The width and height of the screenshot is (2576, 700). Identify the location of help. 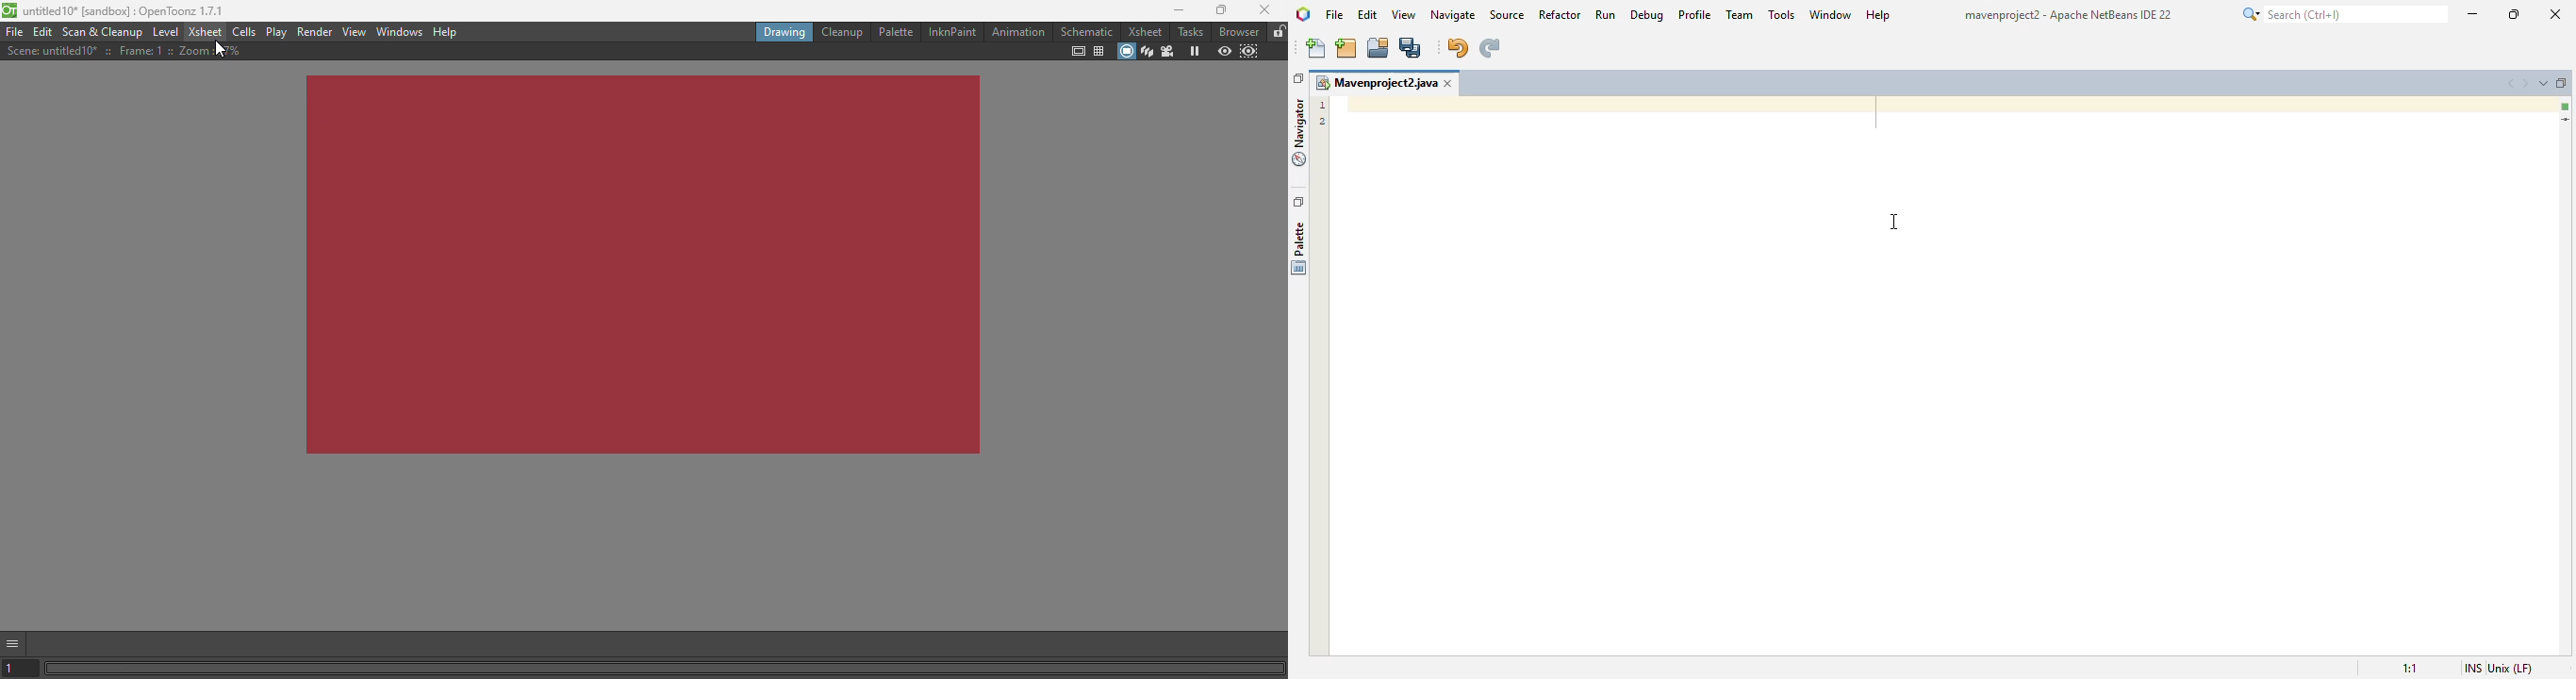
(1879, 15).